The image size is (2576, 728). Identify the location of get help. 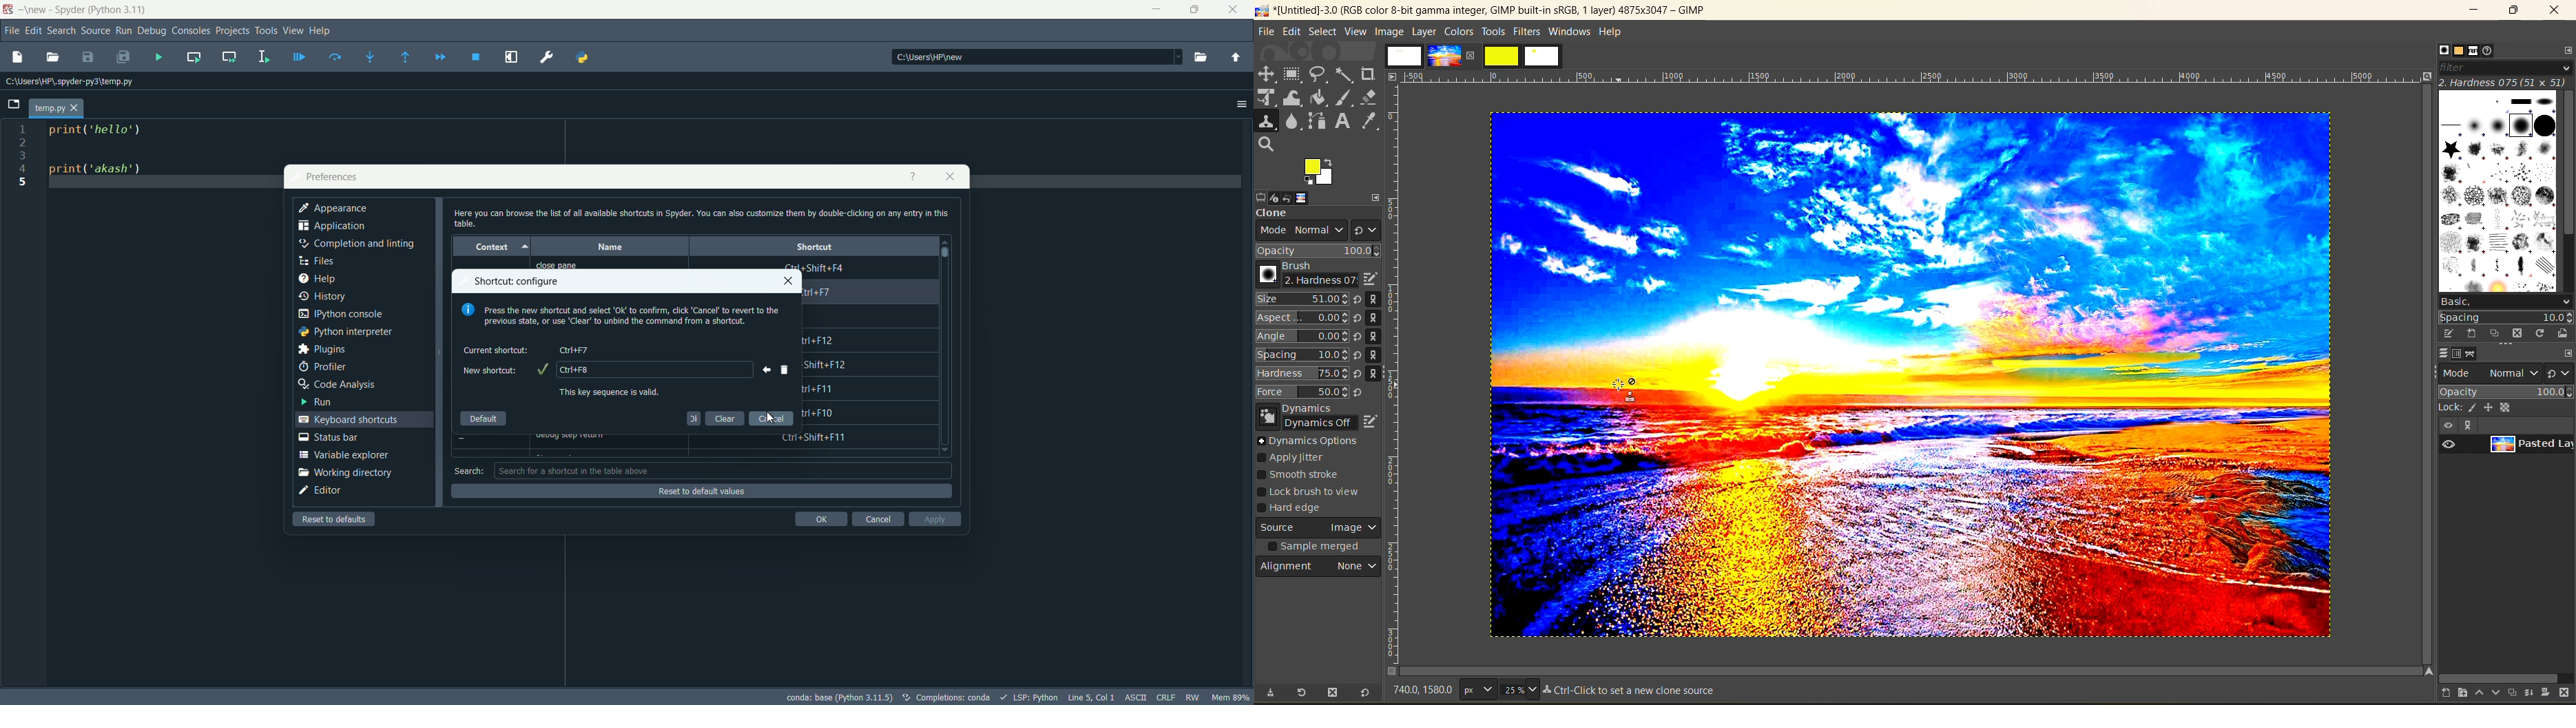
(912, 176).